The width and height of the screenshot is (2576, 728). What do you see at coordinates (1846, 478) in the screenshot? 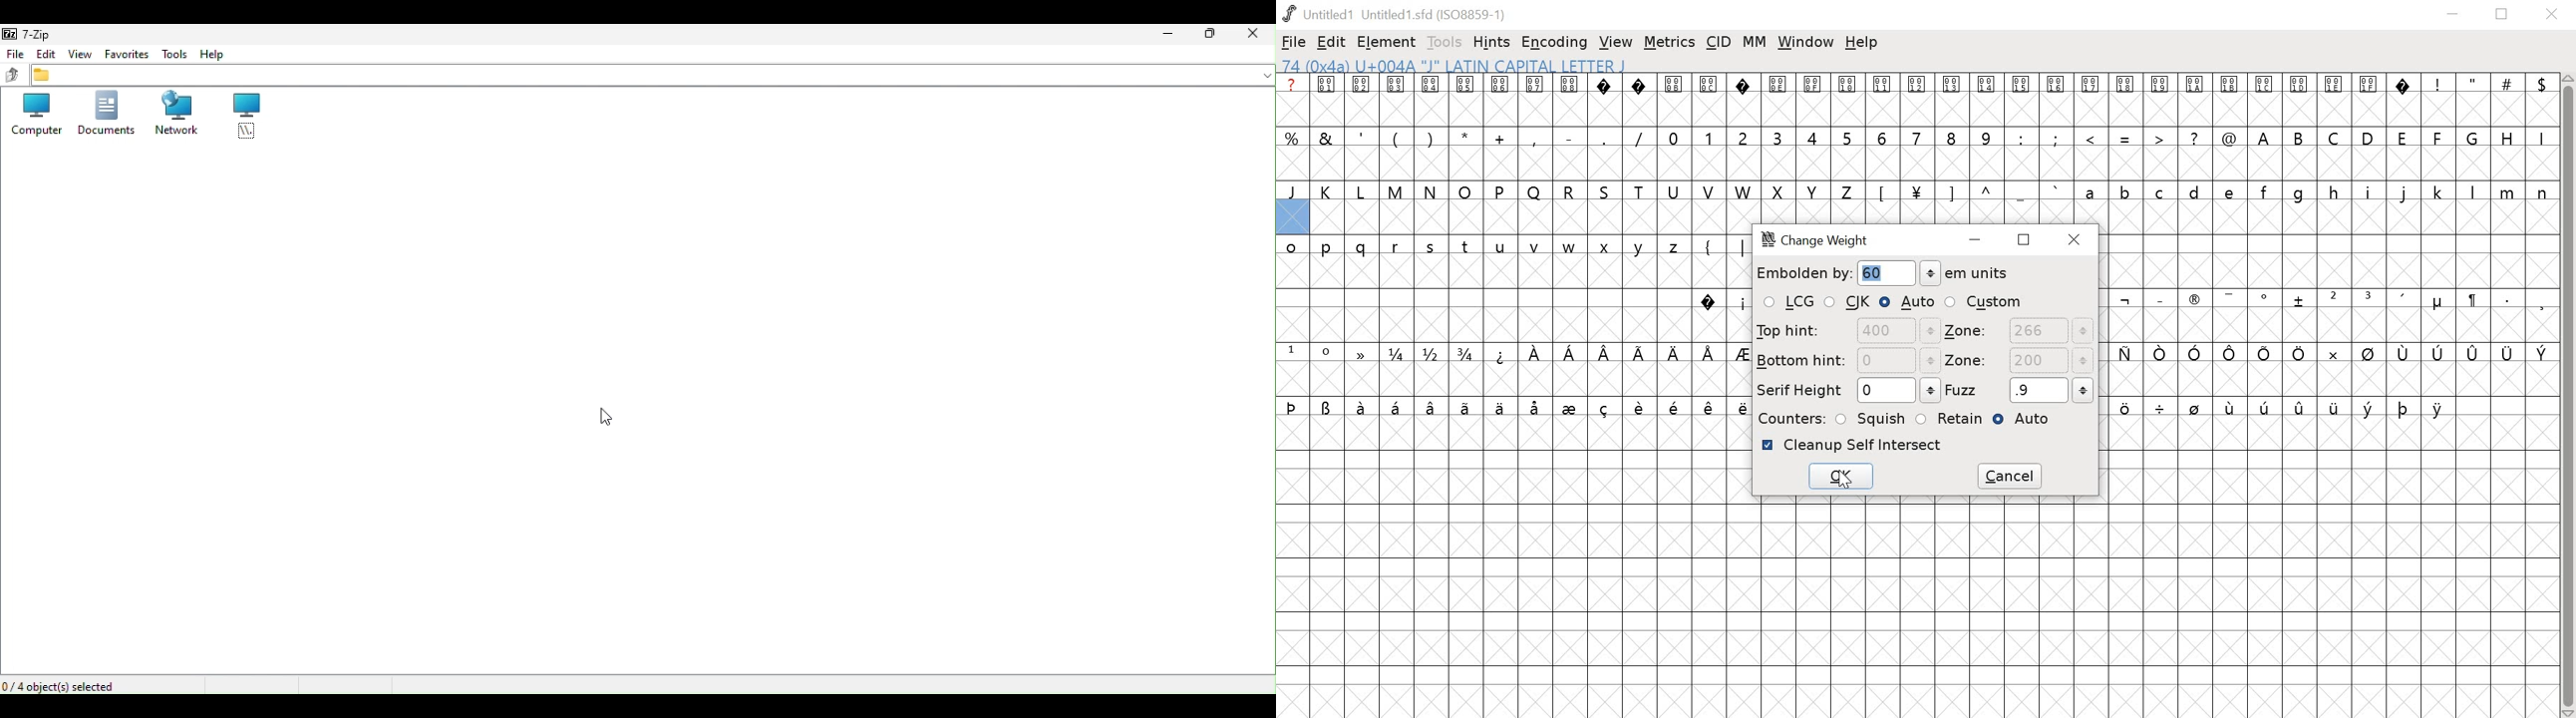
I see `Cursor` at bounding box center [1846, 478].